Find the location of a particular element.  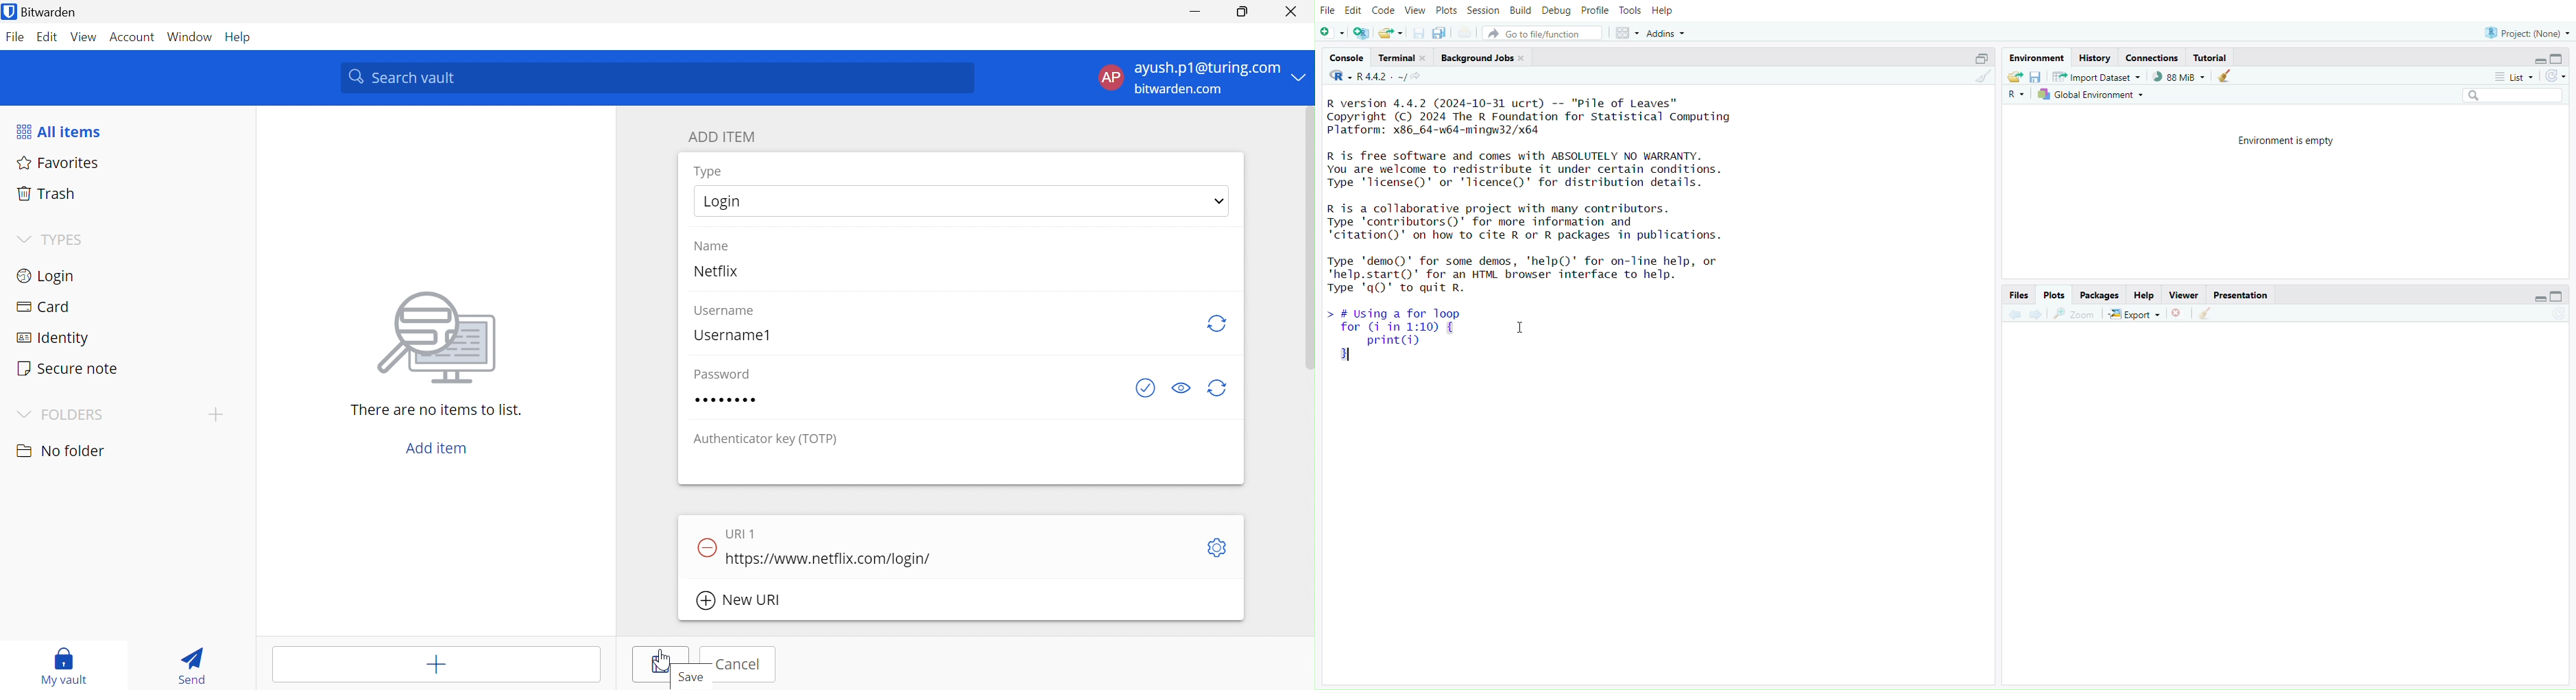

Username is located at coordinates (725, 311).